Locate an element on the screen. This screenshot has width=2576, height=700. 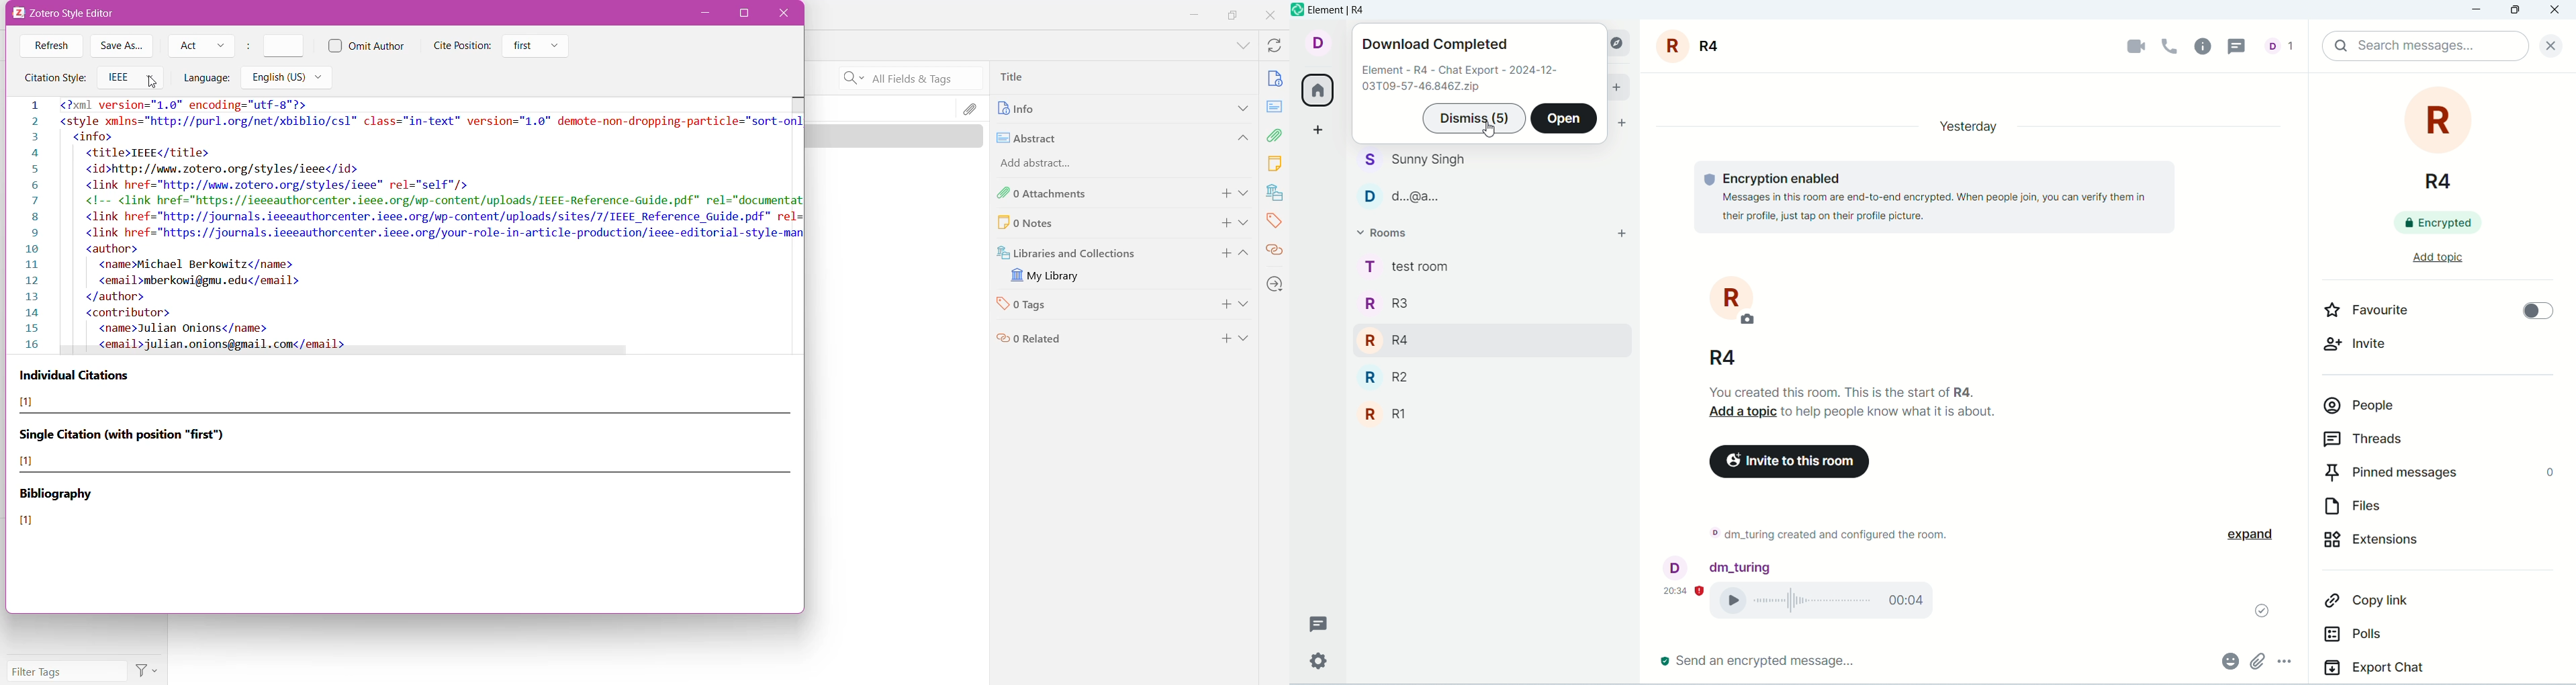
Cite Position is located at coordinates (463, 46).